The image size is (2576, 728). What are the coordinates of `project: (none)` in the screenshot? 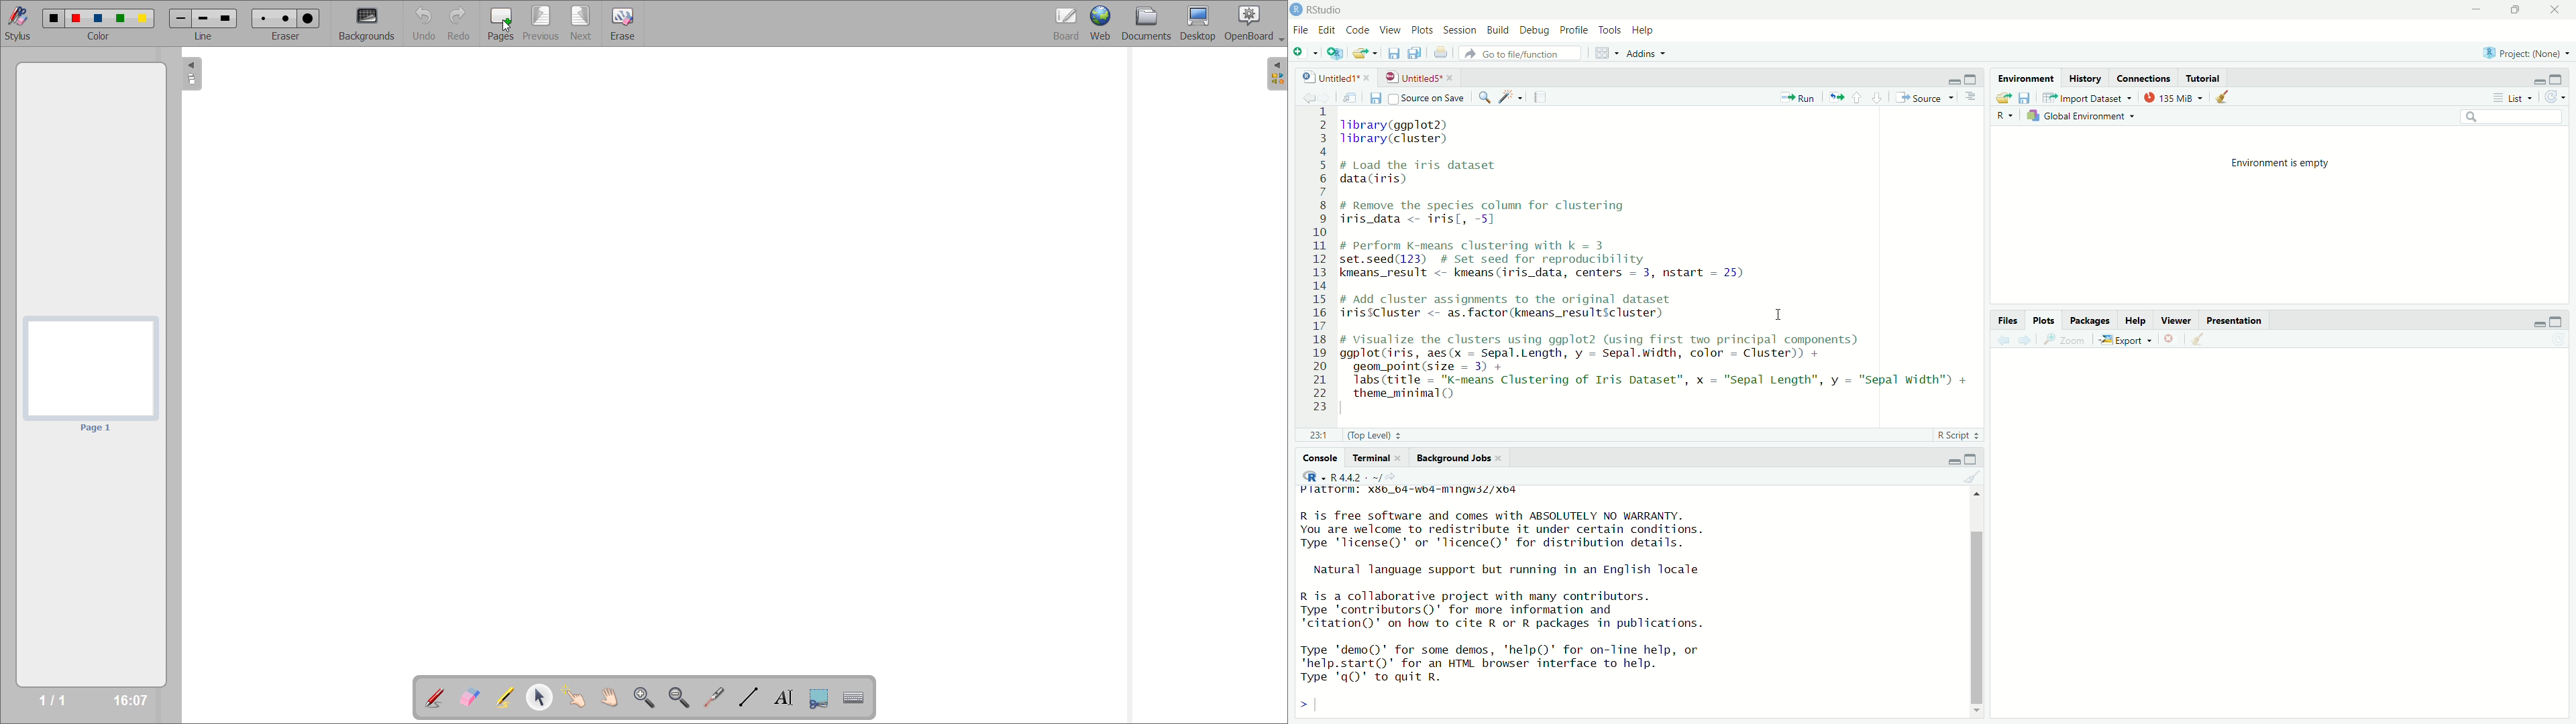 It's located at (2524, 55).